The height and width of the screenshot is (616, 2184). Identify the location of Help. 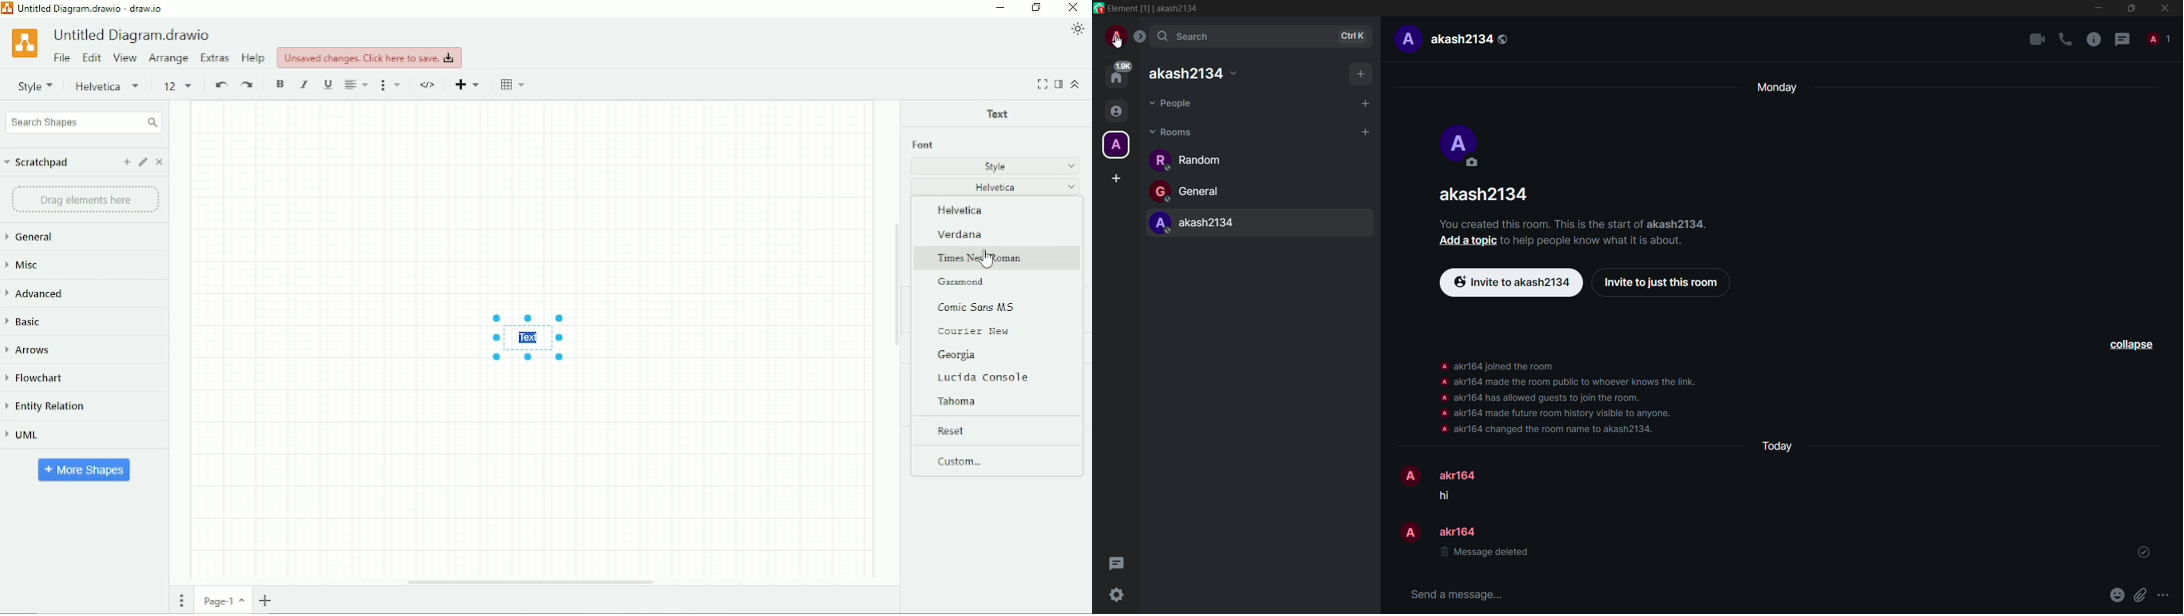
(255, 58).